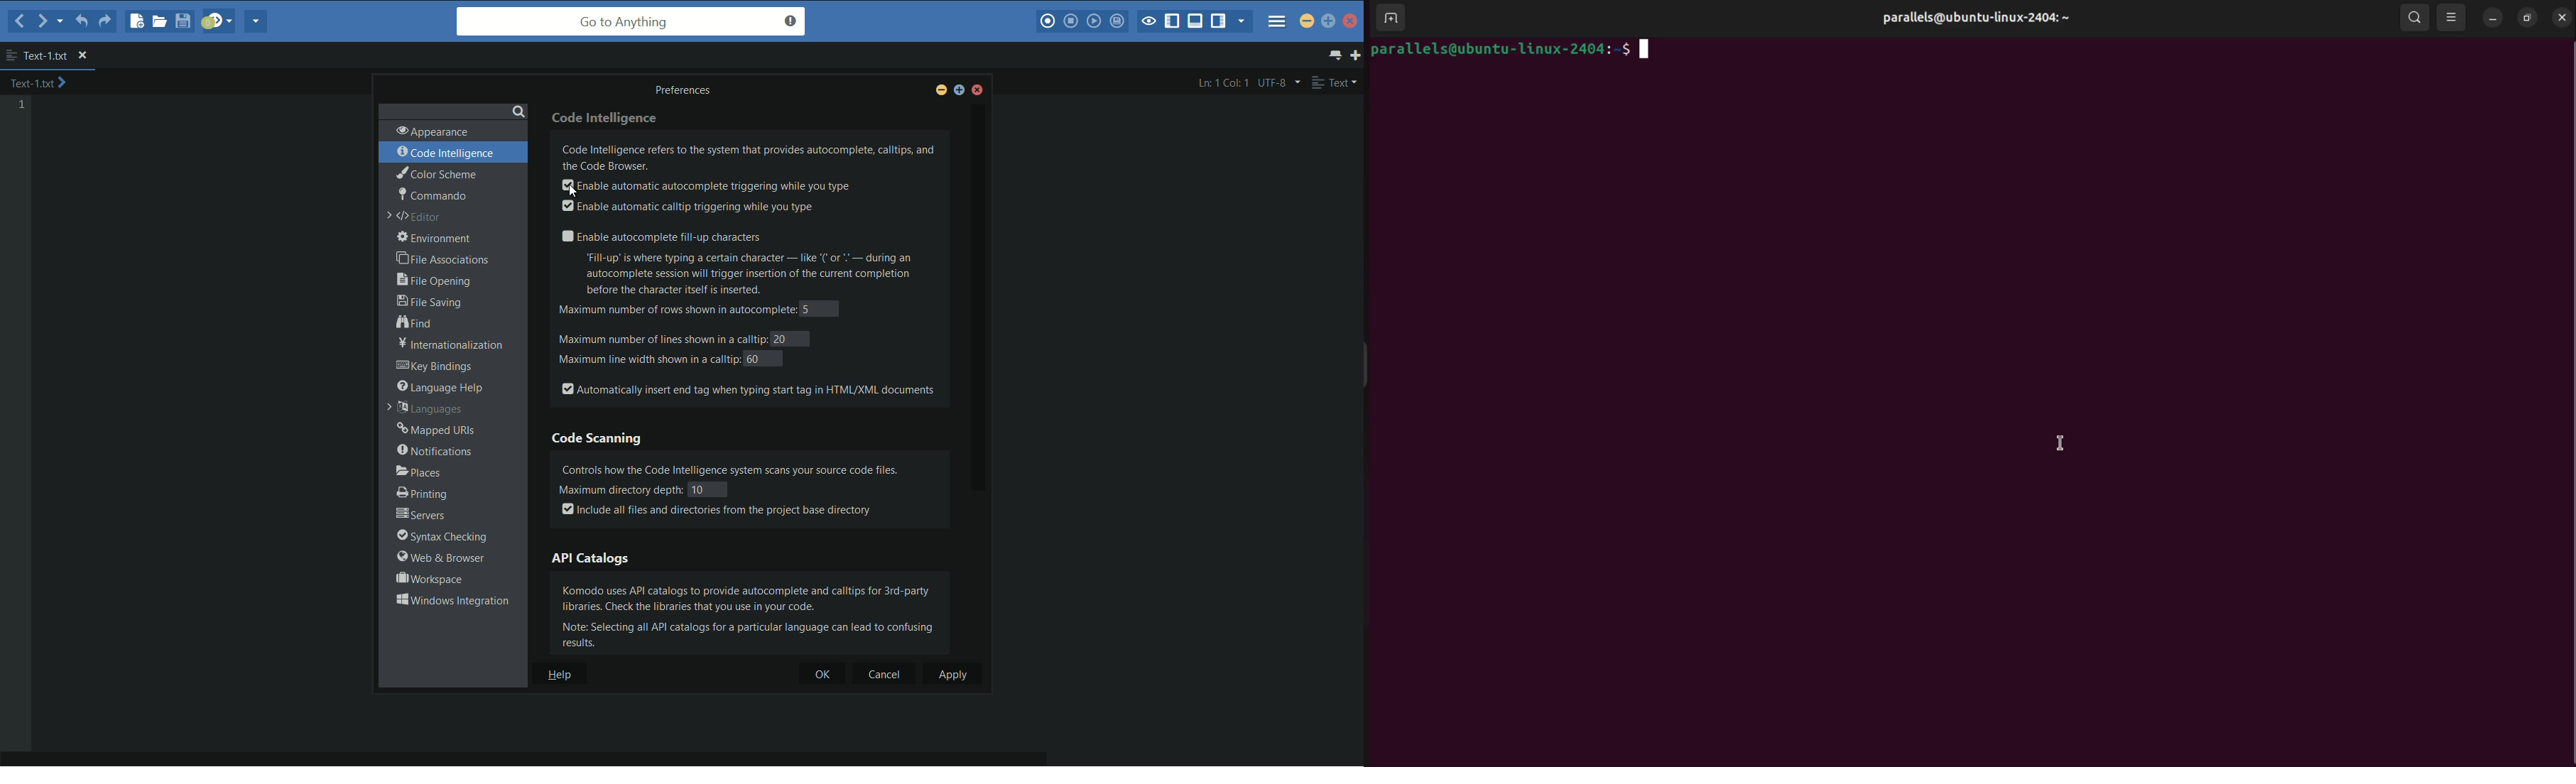 The height and width of the screenshot is (784, 2576). Describe the element at coordinates (429, 301) in the screenshot. I see `file saving` at that location.